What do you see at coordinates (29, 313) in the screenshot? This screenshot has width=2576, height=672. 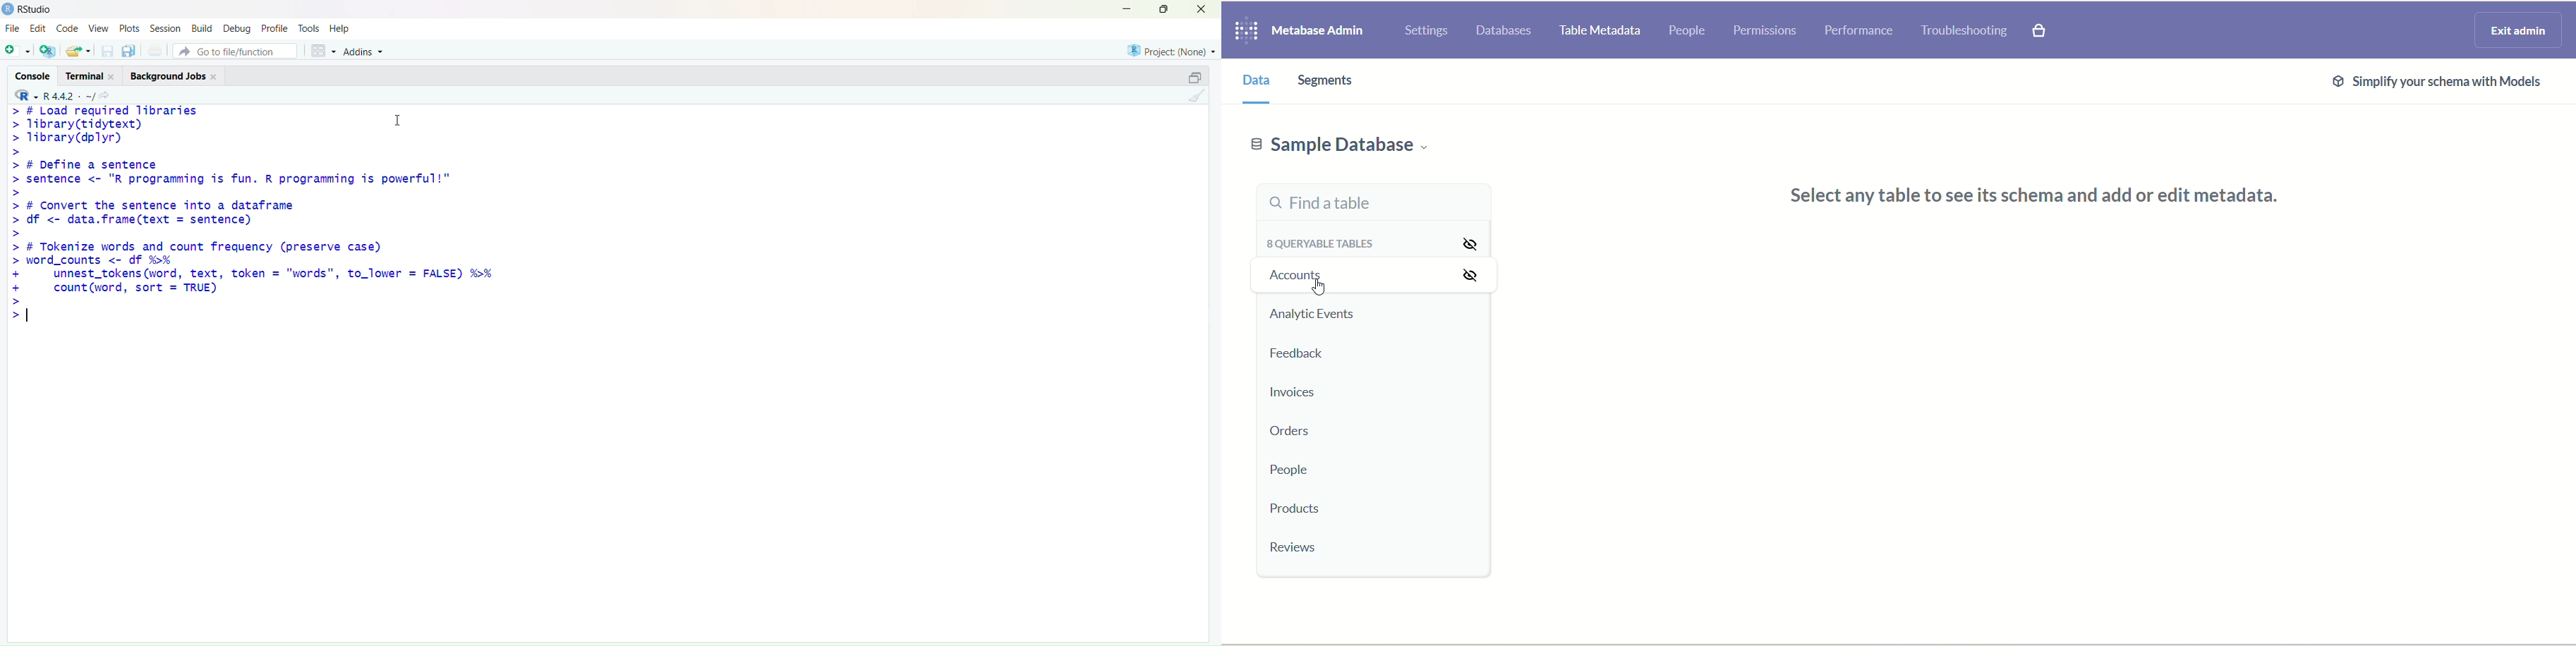 I see `text cursor` at bounding box center [29, 313].